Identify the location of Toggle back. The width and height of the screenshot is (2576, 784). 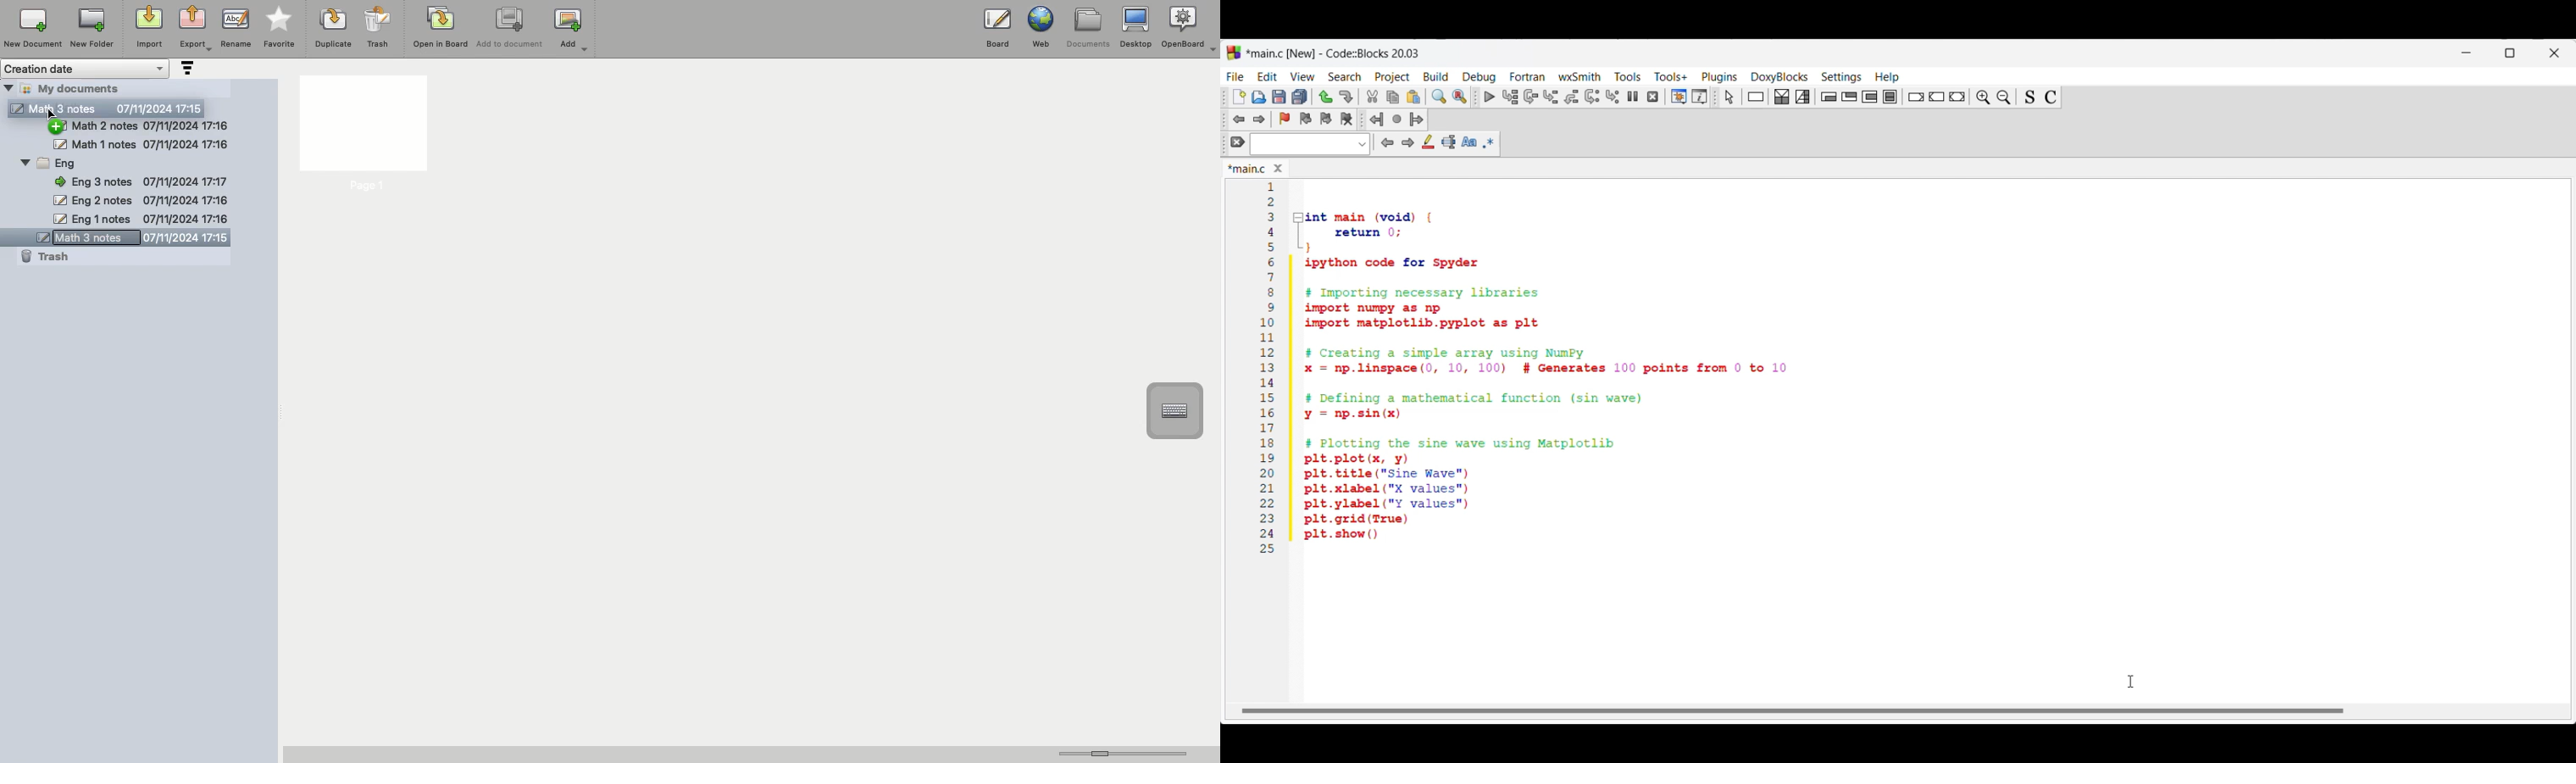
(1239, 119).